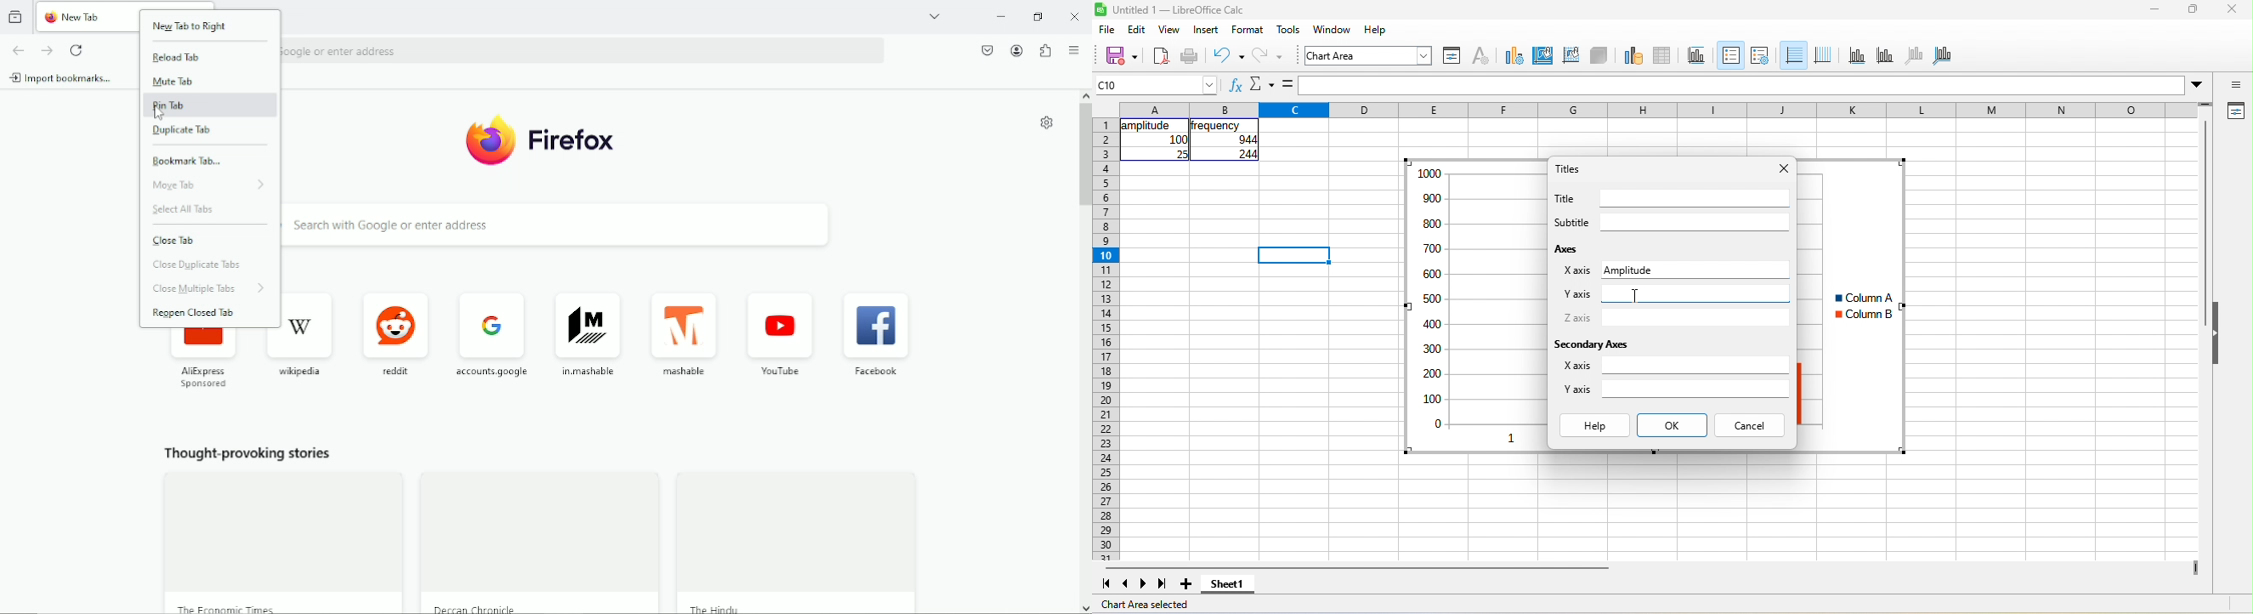  Describe the element at coordinates (89, 18) in the screenshot. I see `Current tab` at that location.